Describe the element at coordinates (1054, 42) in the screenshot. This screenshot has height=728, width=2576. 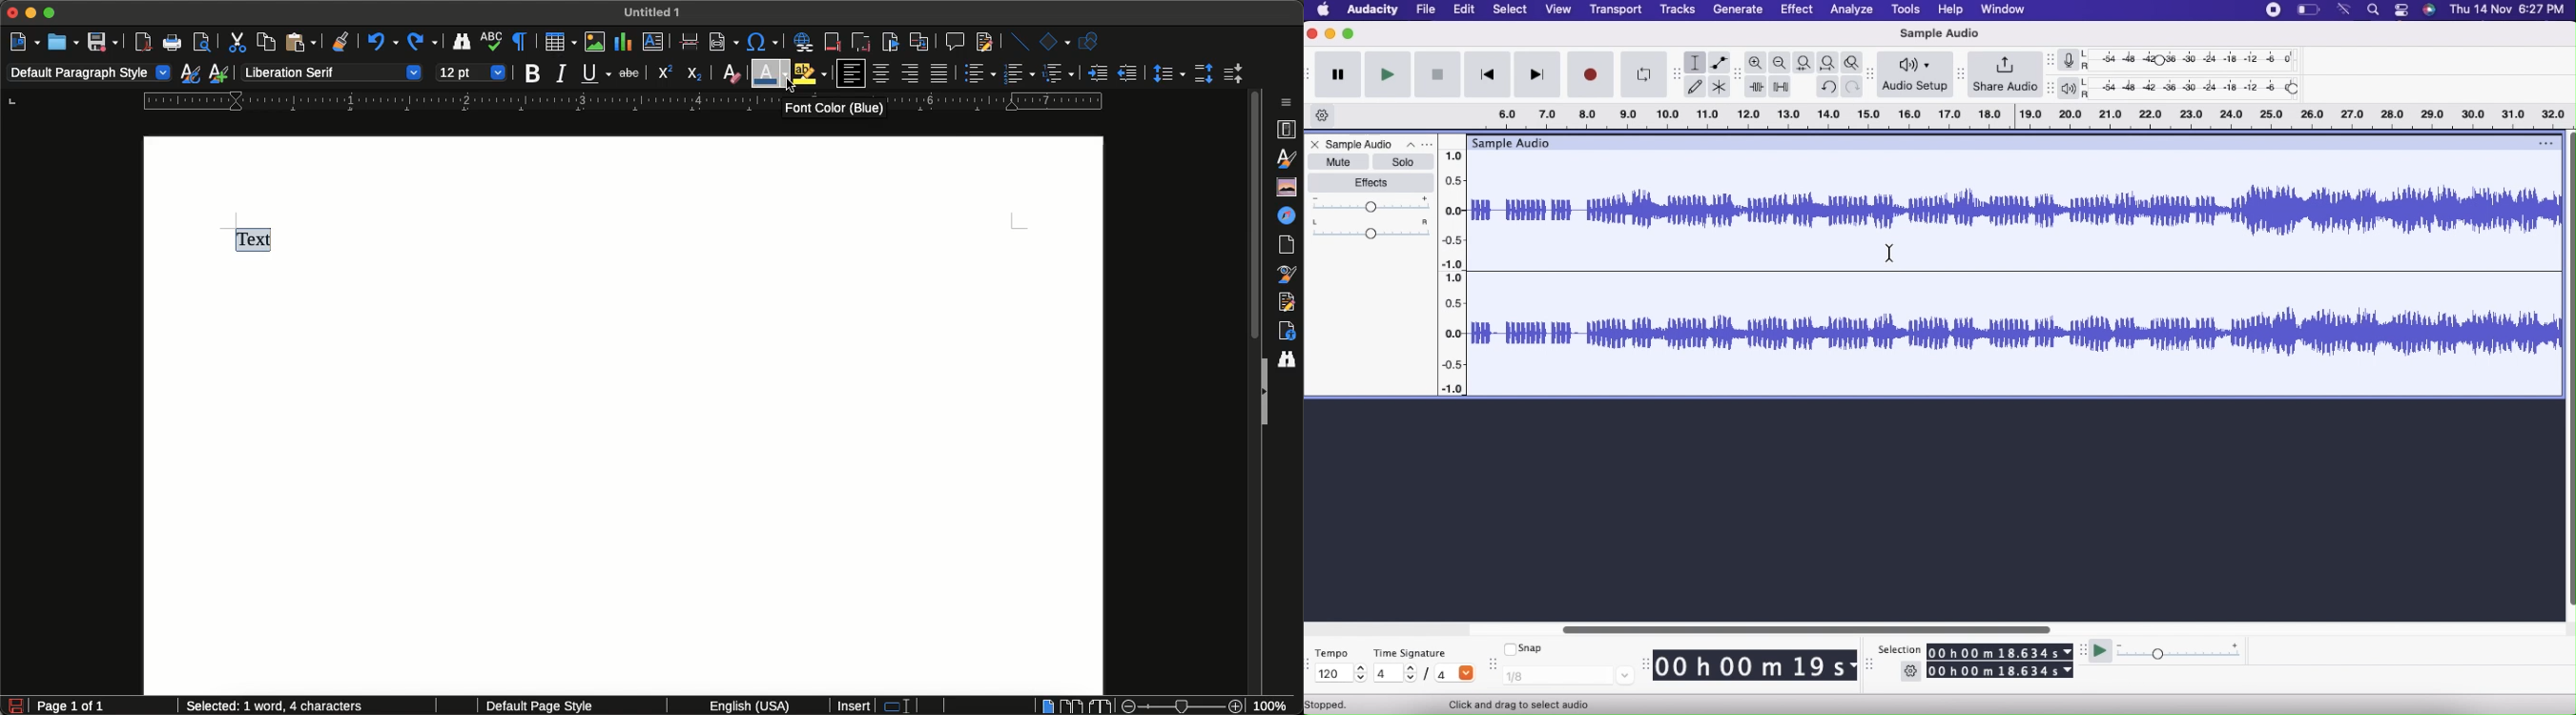
I see `Basic shapes` at that location.